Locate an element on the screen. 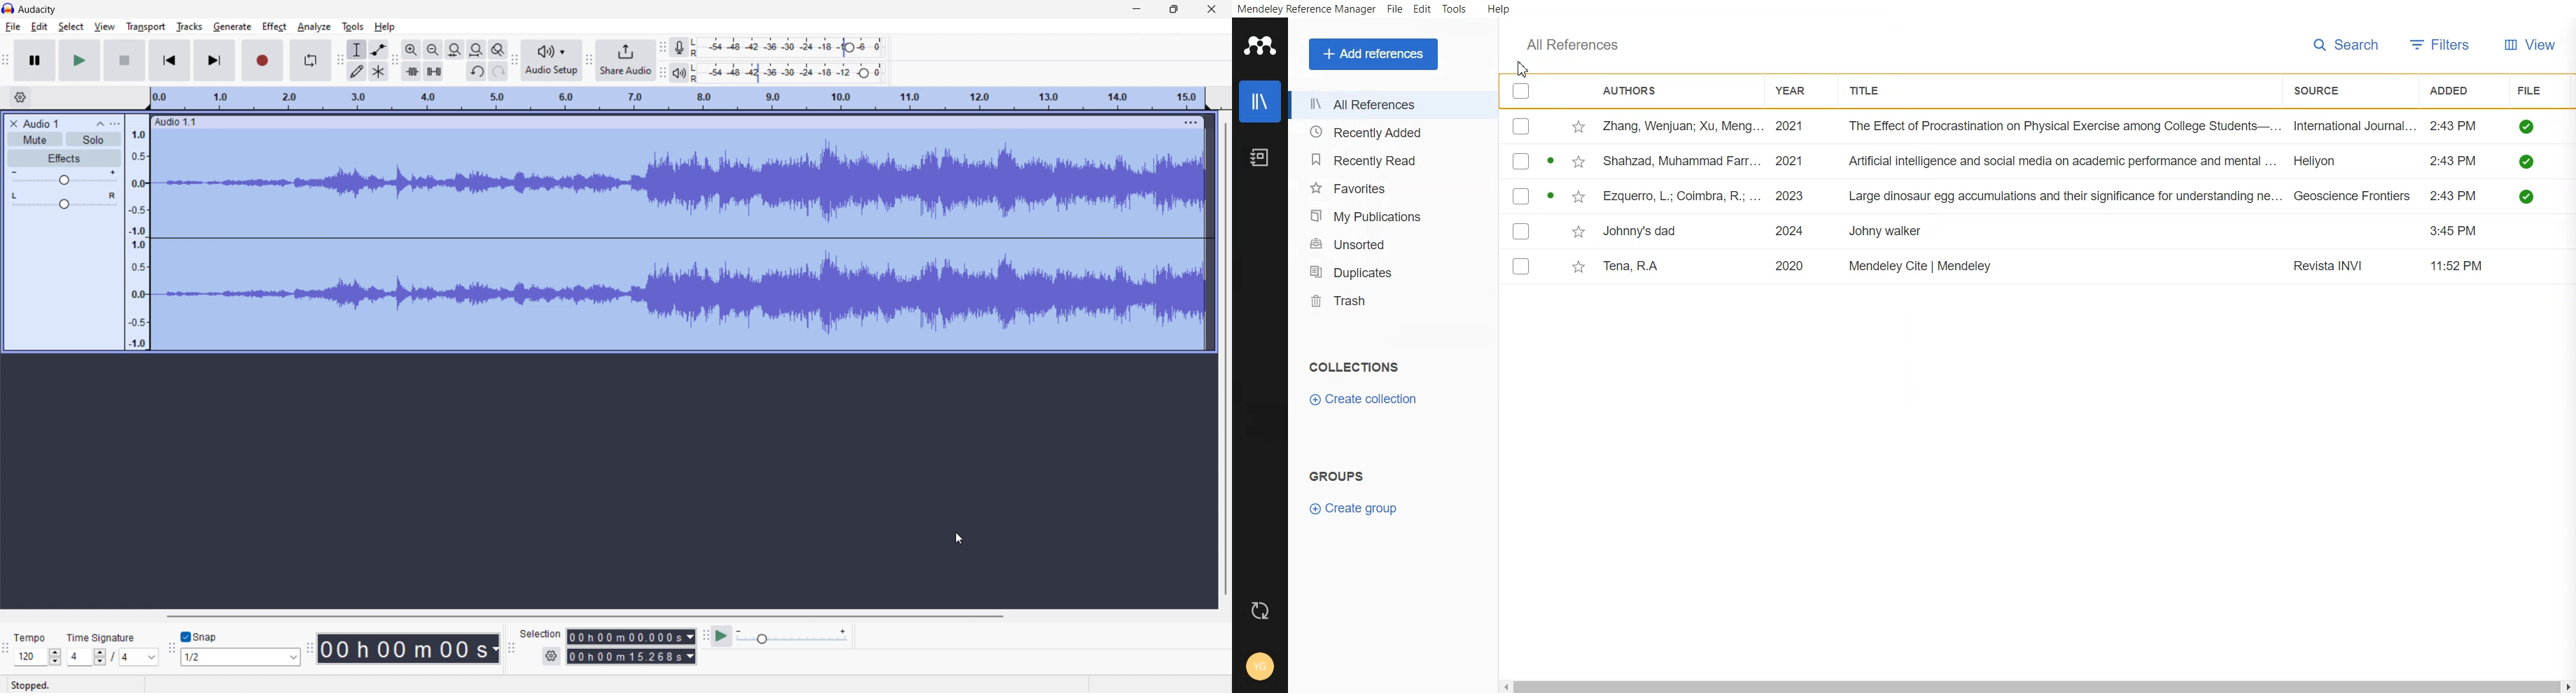 This screenshot has height=700, width=2576. horizontal scrollbar is located at coordinates (583, 616).